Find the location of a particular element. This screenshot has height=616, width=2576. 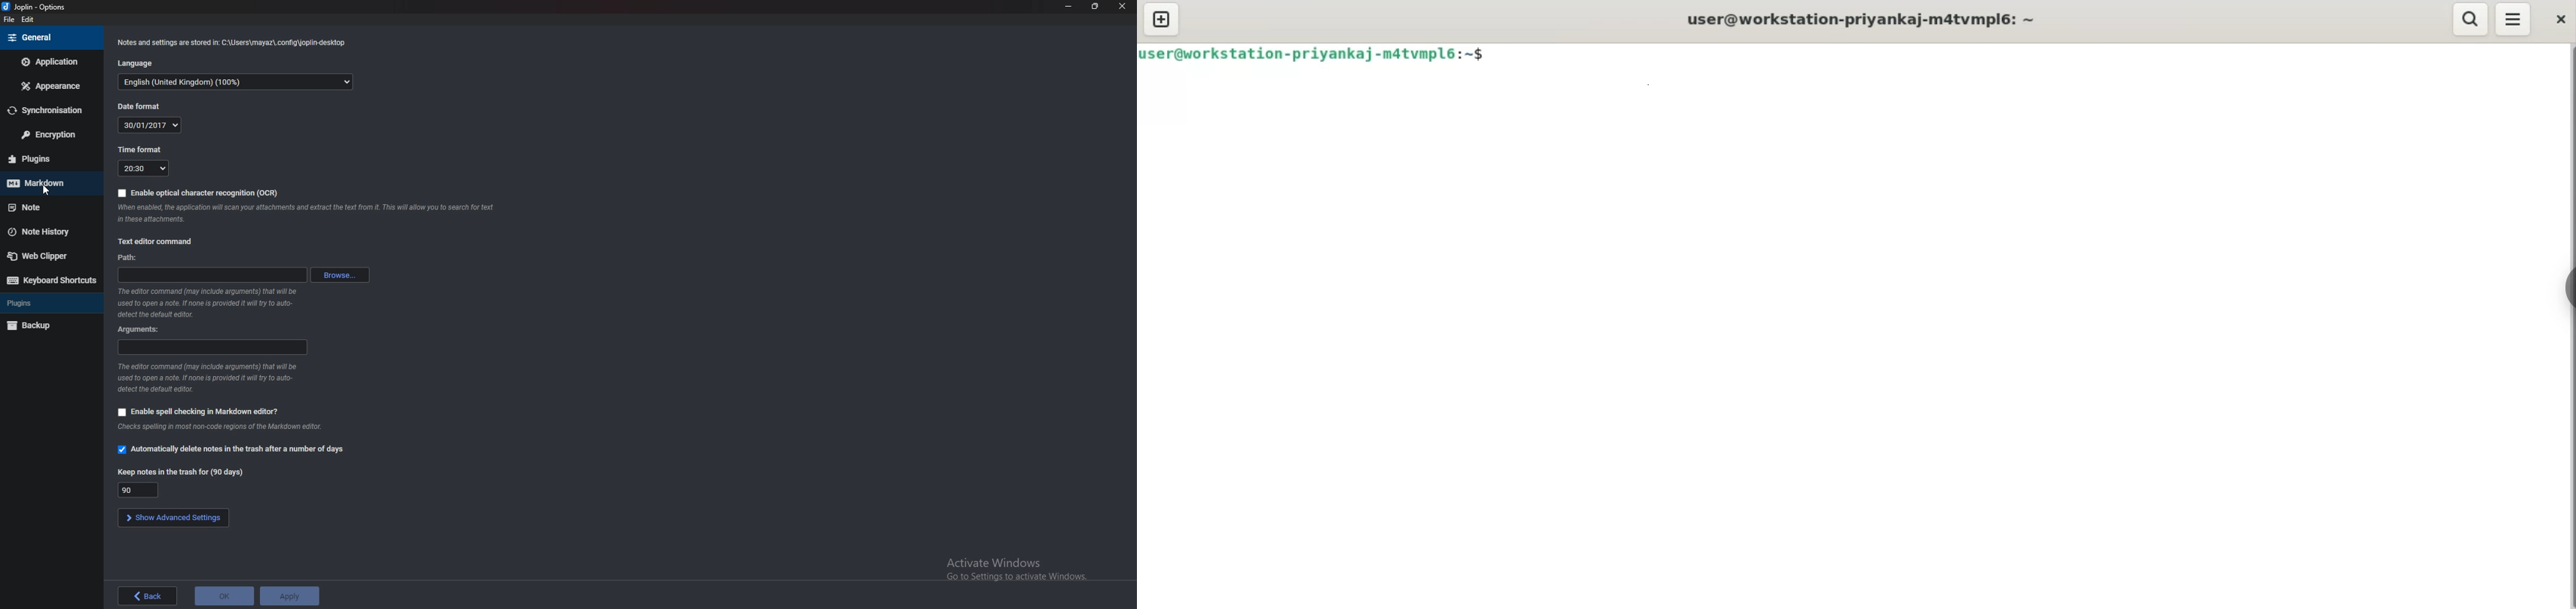

Keep notes in the trash for is located at coordinates (182, 473).